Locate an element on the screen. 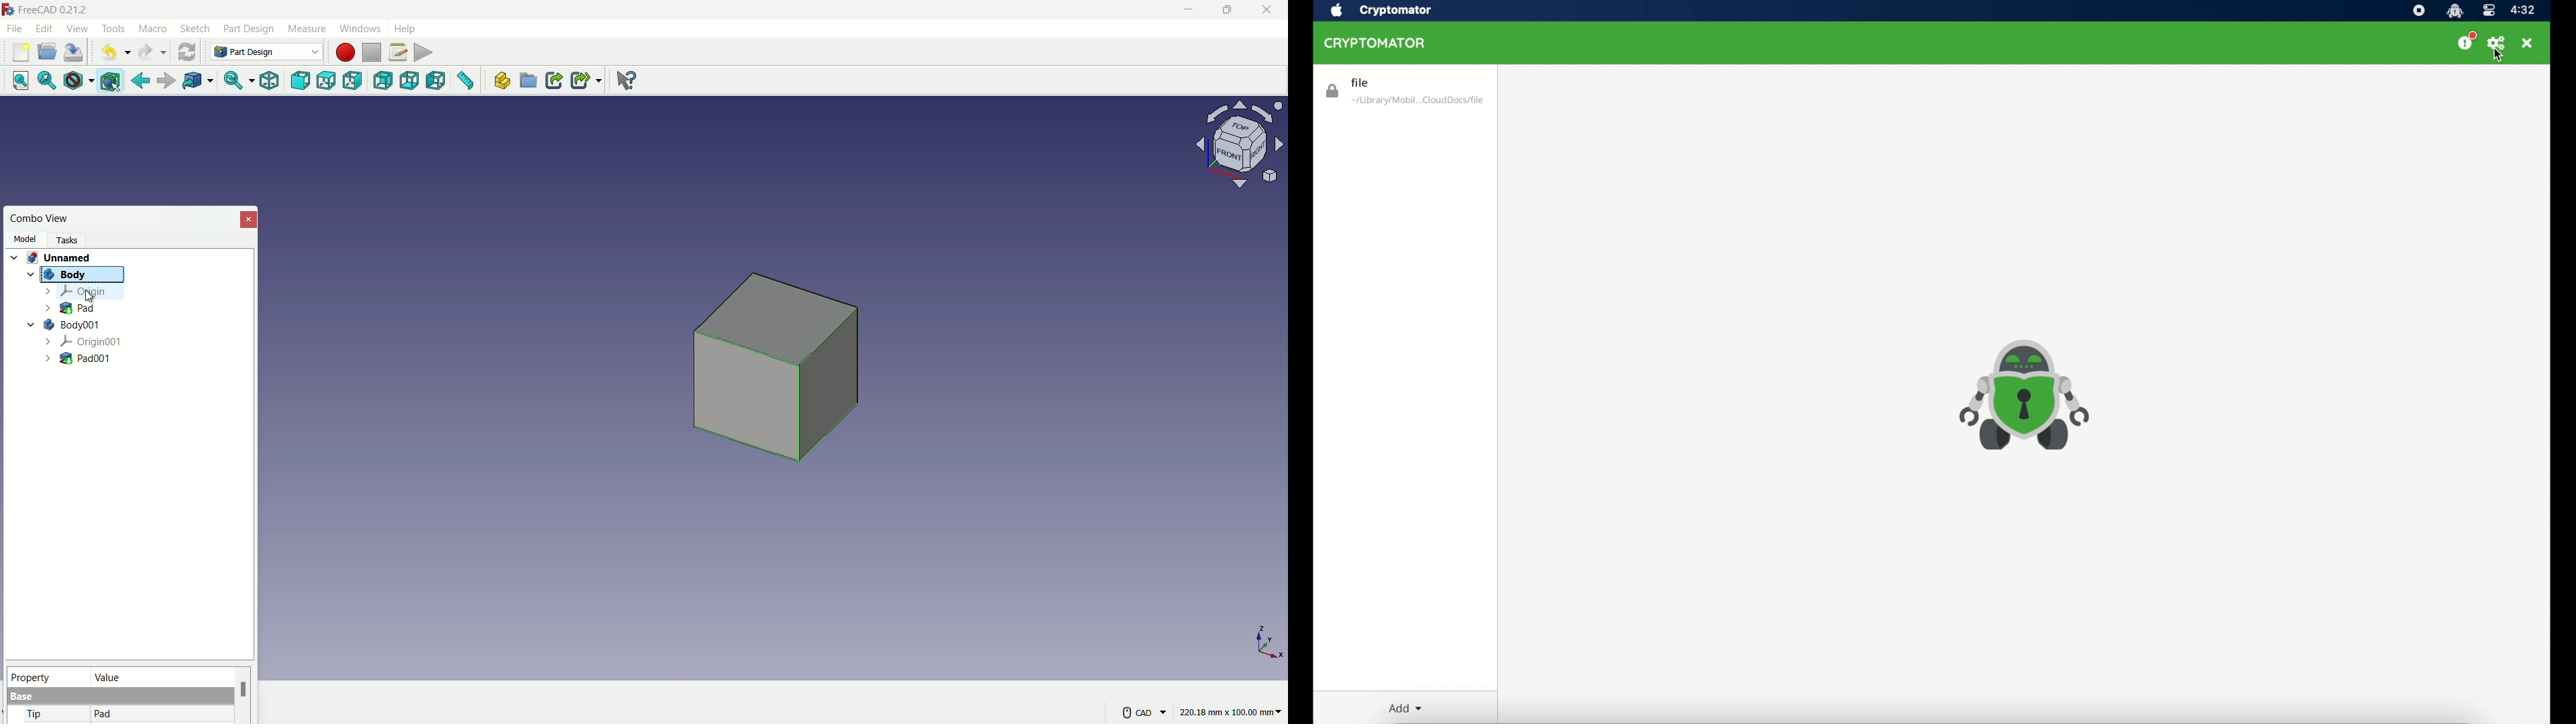 The width and height of the screenshot is (2576, 728). CAD is located at coordinates (1142, 711).